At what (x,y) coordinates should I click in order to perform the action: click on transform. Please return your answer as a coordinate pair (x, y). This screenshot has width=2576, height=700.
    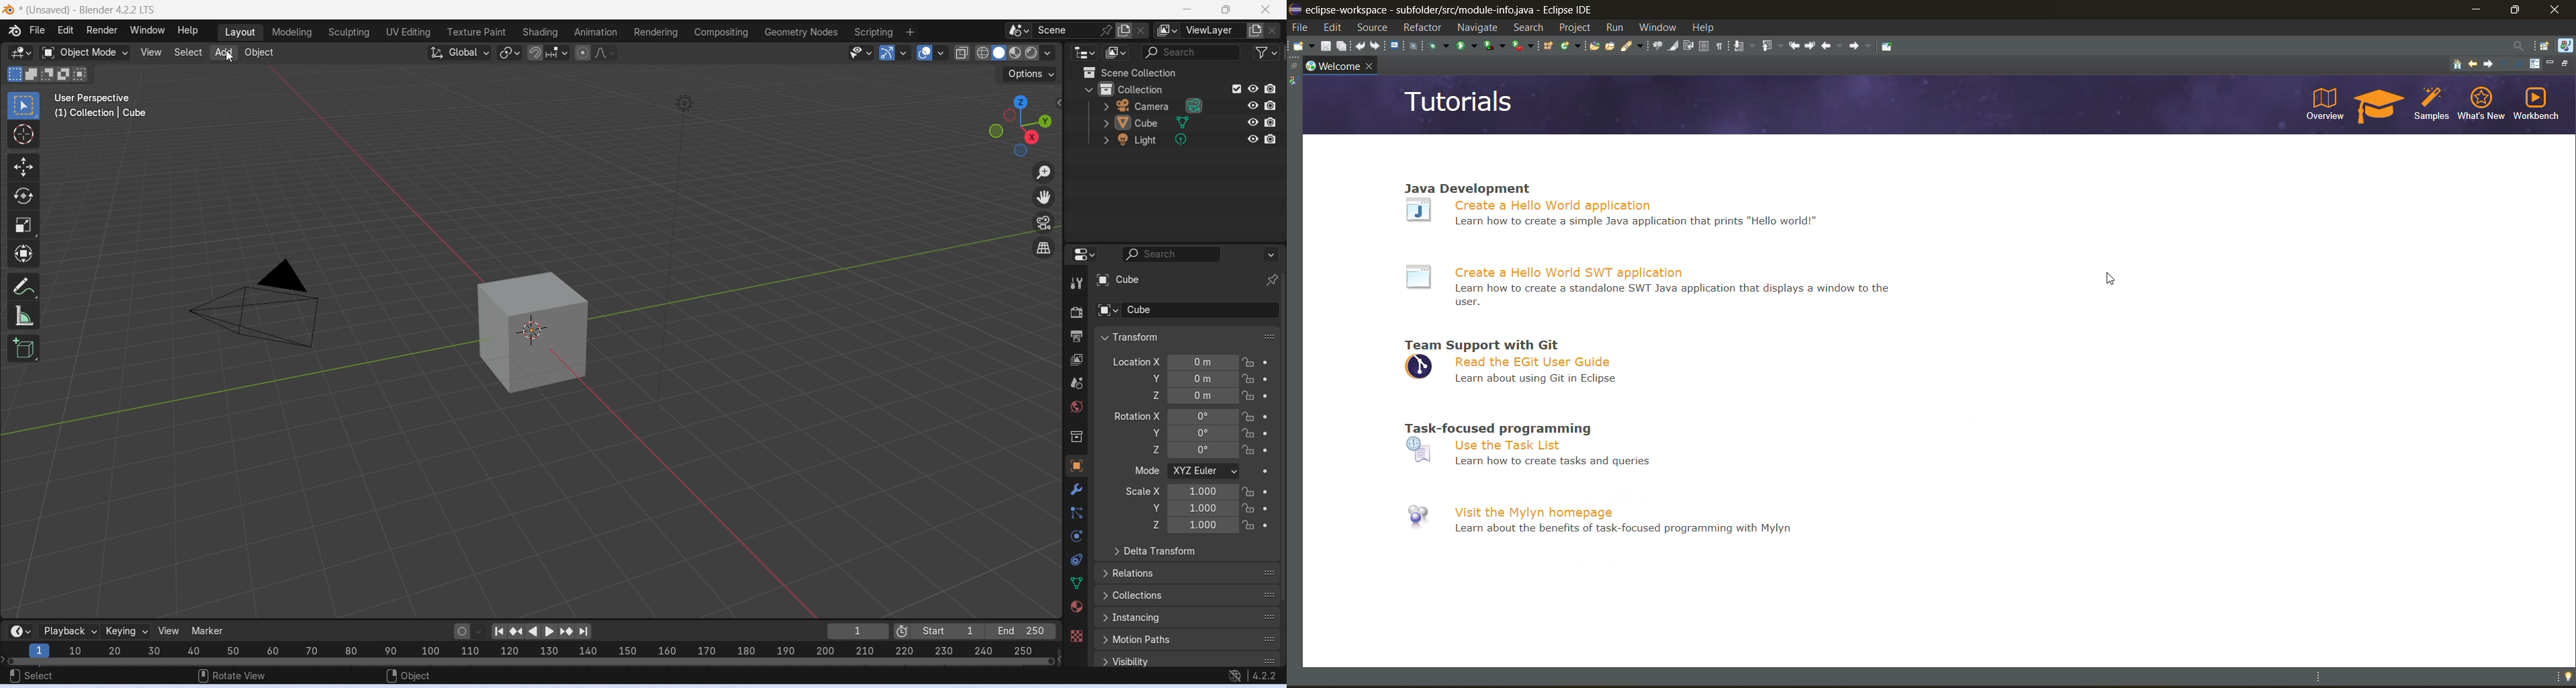
    Looking at the image, I should click on (1188, 337).